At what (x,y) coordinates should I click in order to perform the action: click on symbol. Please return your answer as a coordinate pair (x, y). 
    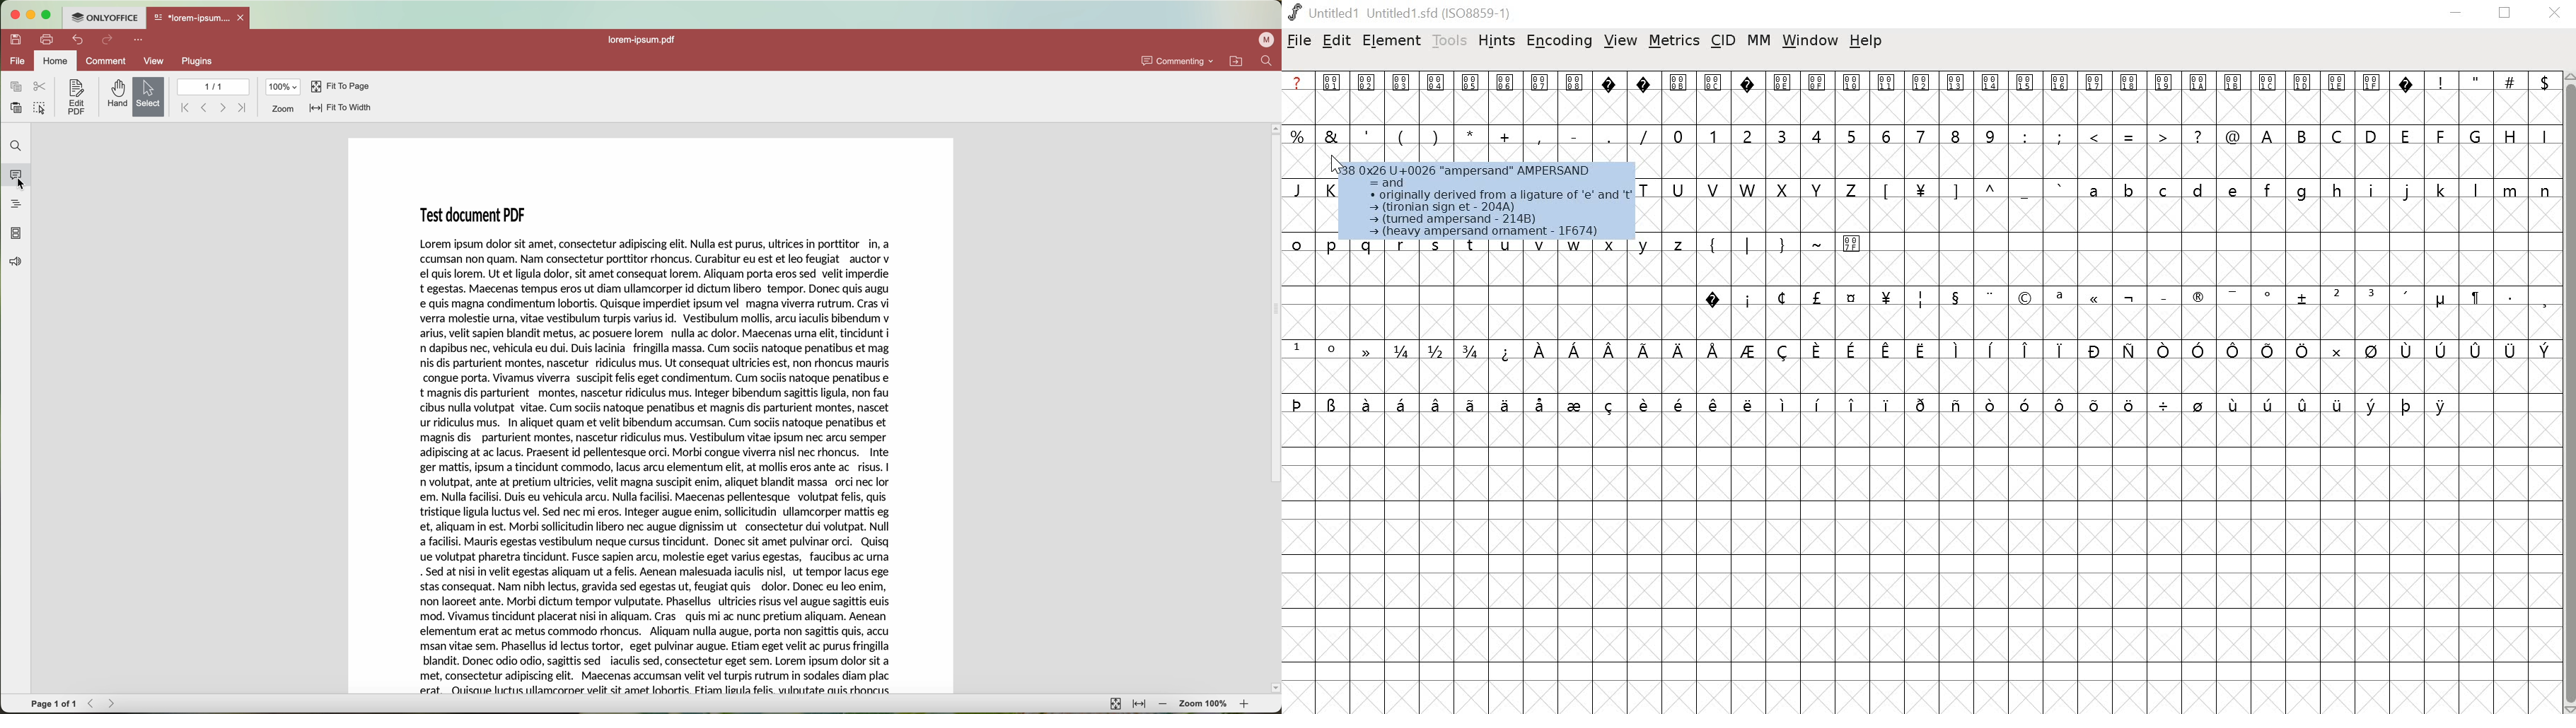
    Looking at the image, I should click on (1818, 402).